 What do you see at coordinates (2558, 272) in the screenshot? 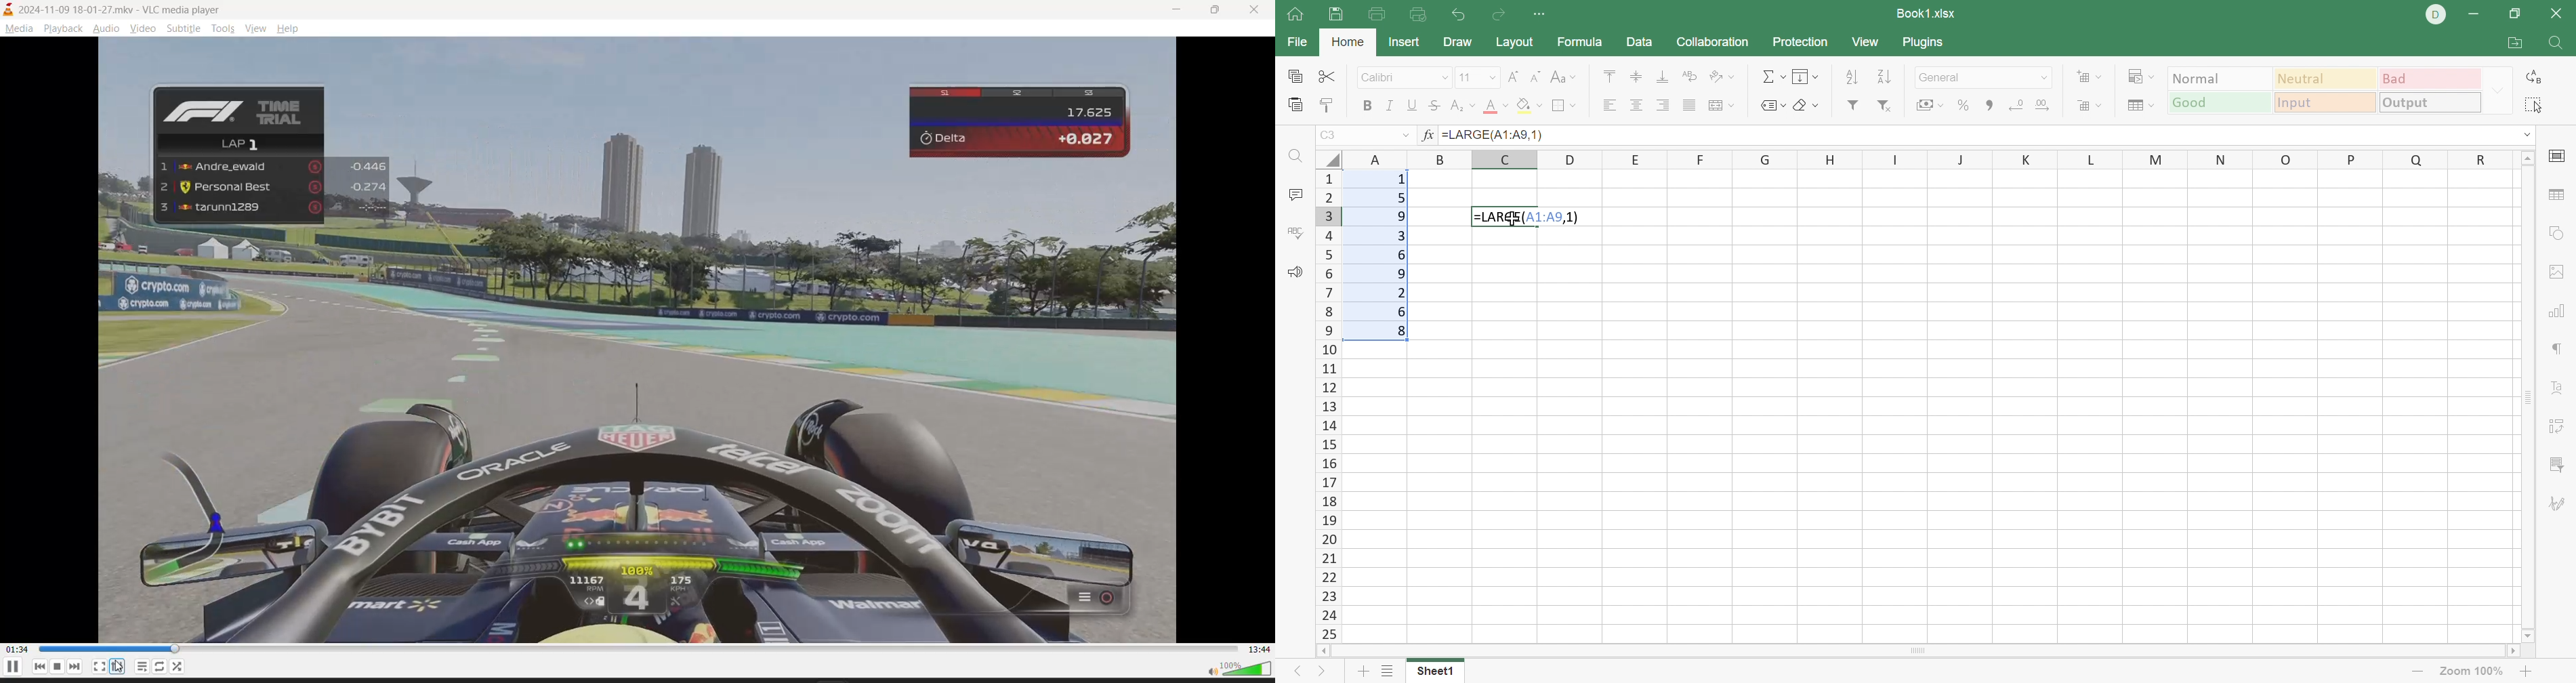
I see `Image settings` at bounding box center [2558, 272].